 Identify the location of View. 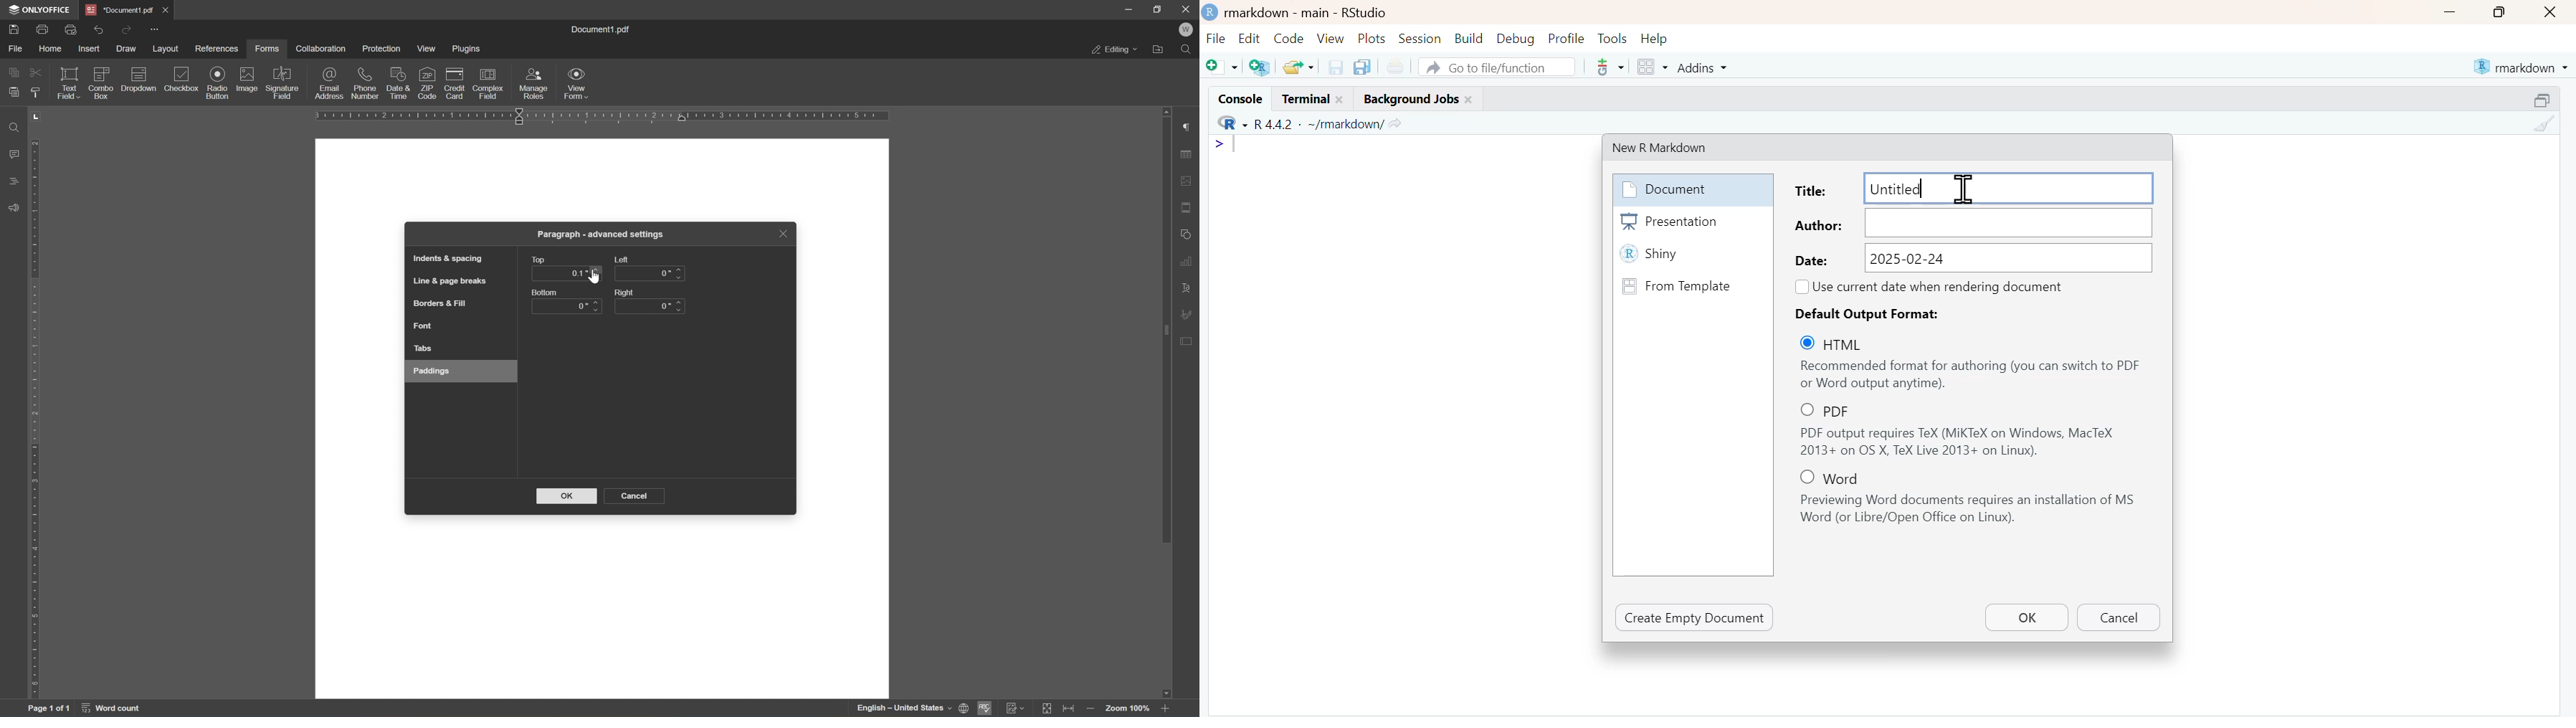
(1331, 38).